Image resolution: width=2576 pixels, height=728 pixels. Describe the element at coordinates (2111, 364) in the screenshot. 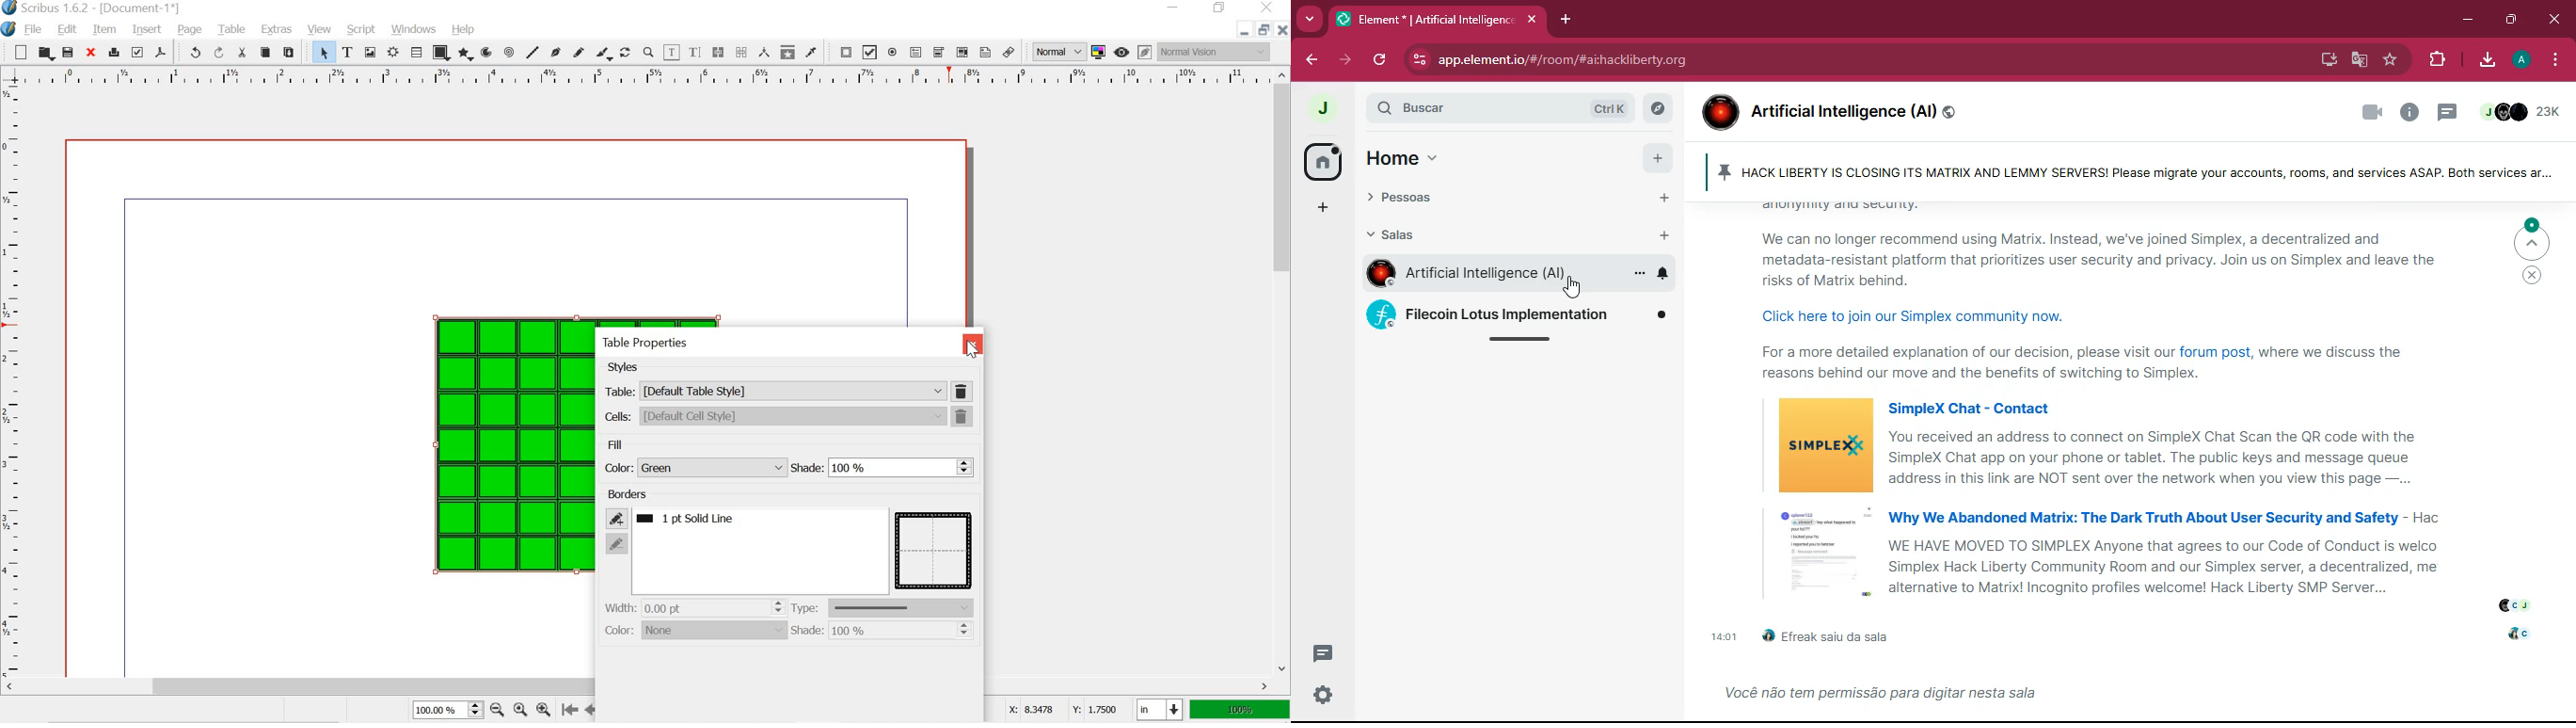

I see `For a more detailed explanation of our decision, please visit our forum post, where we discuss the
reasons behind our move and the benefits of switching to Simplex.` at that location.